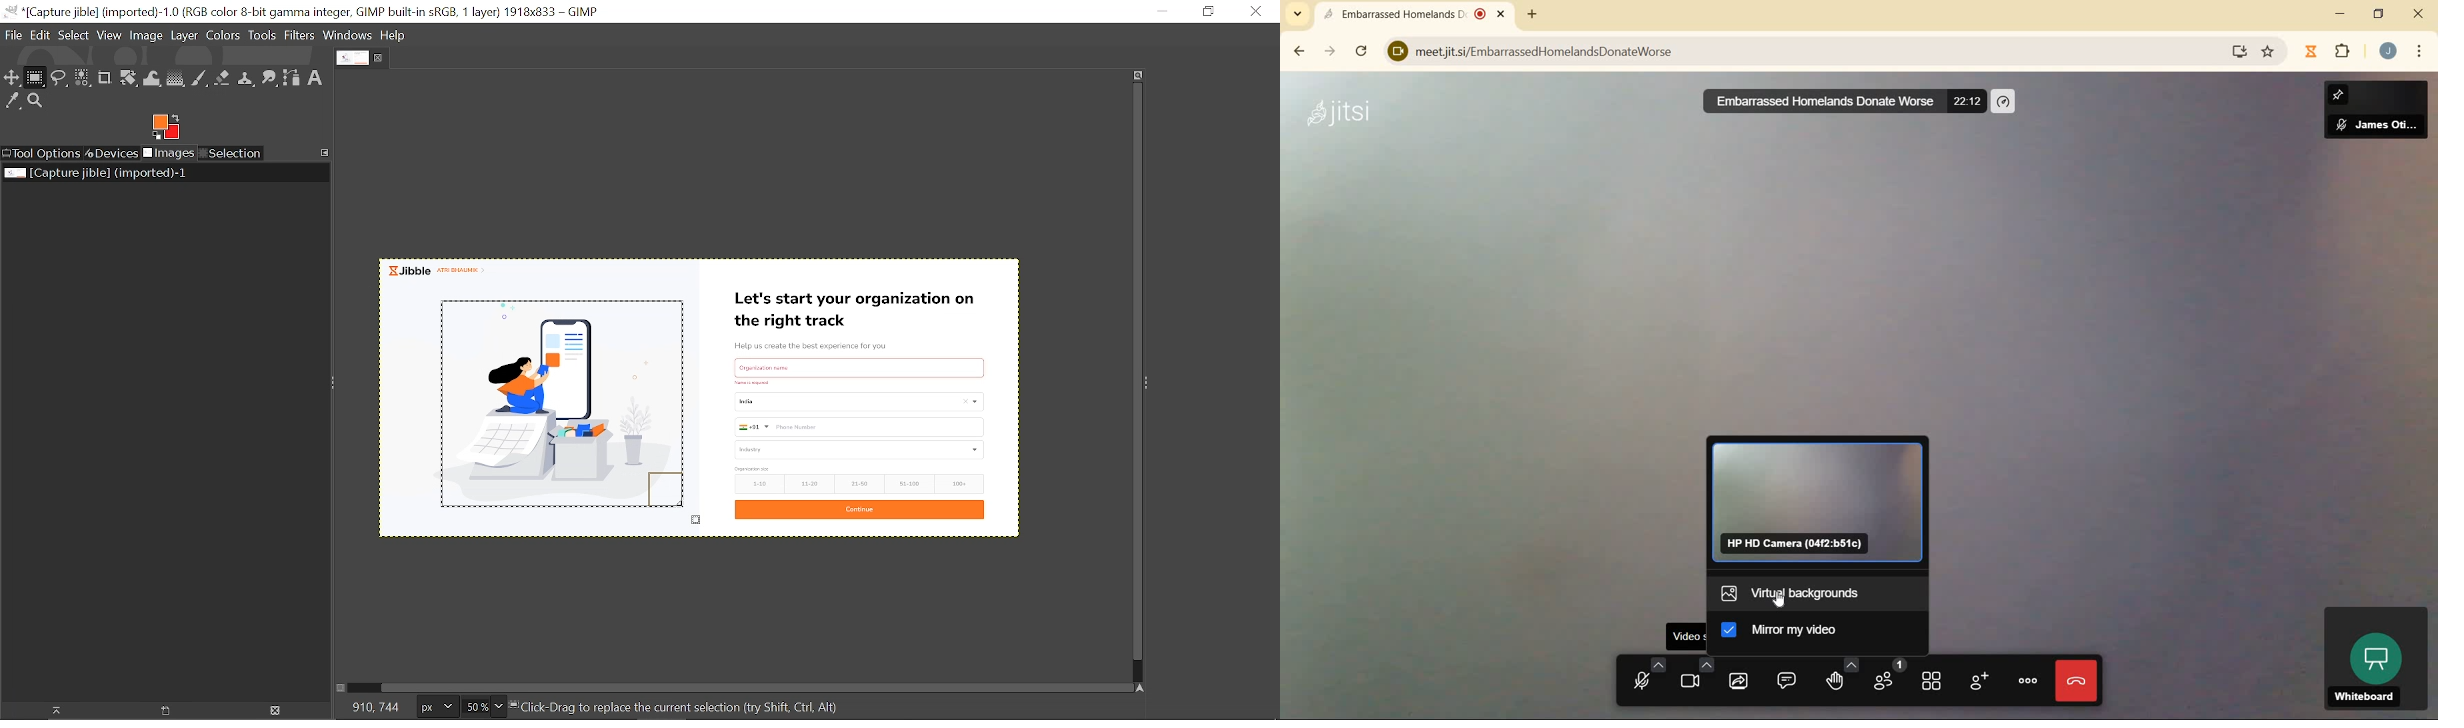 The width and height of the screenshot is (2464, 728). What do you see at coordinates (1363, 52) in the screenshot?
I see `reload` at bounding box center [1363, 52].